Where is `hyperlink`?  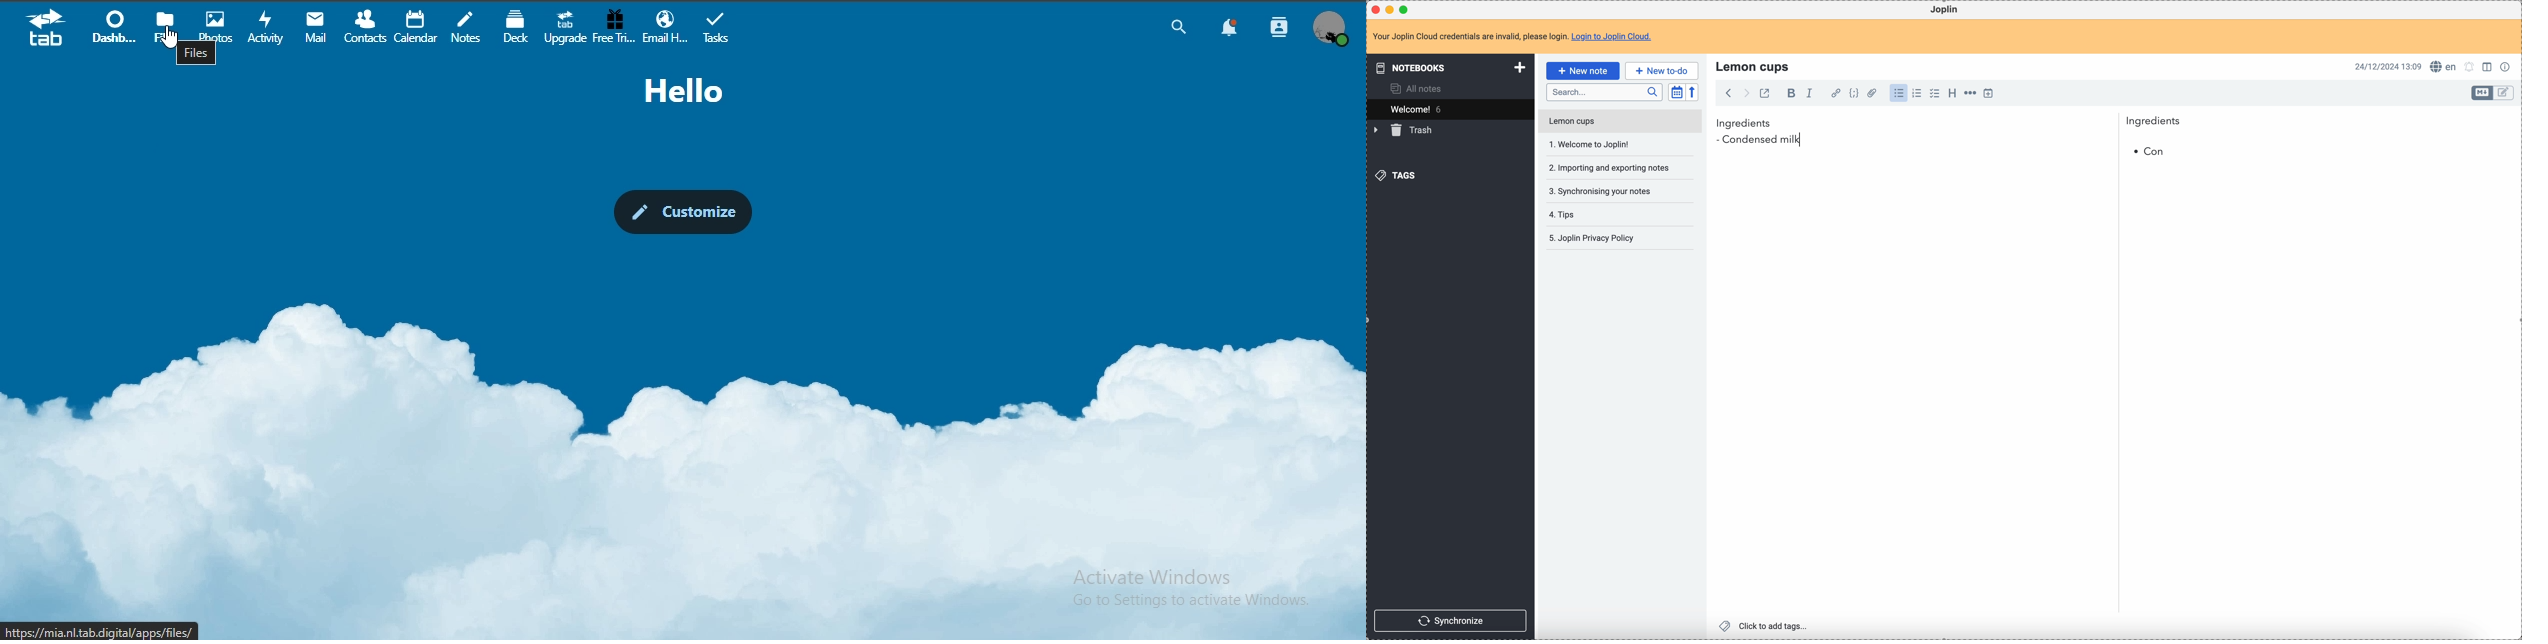 hyperlink is located at coordinates (1834, 94).